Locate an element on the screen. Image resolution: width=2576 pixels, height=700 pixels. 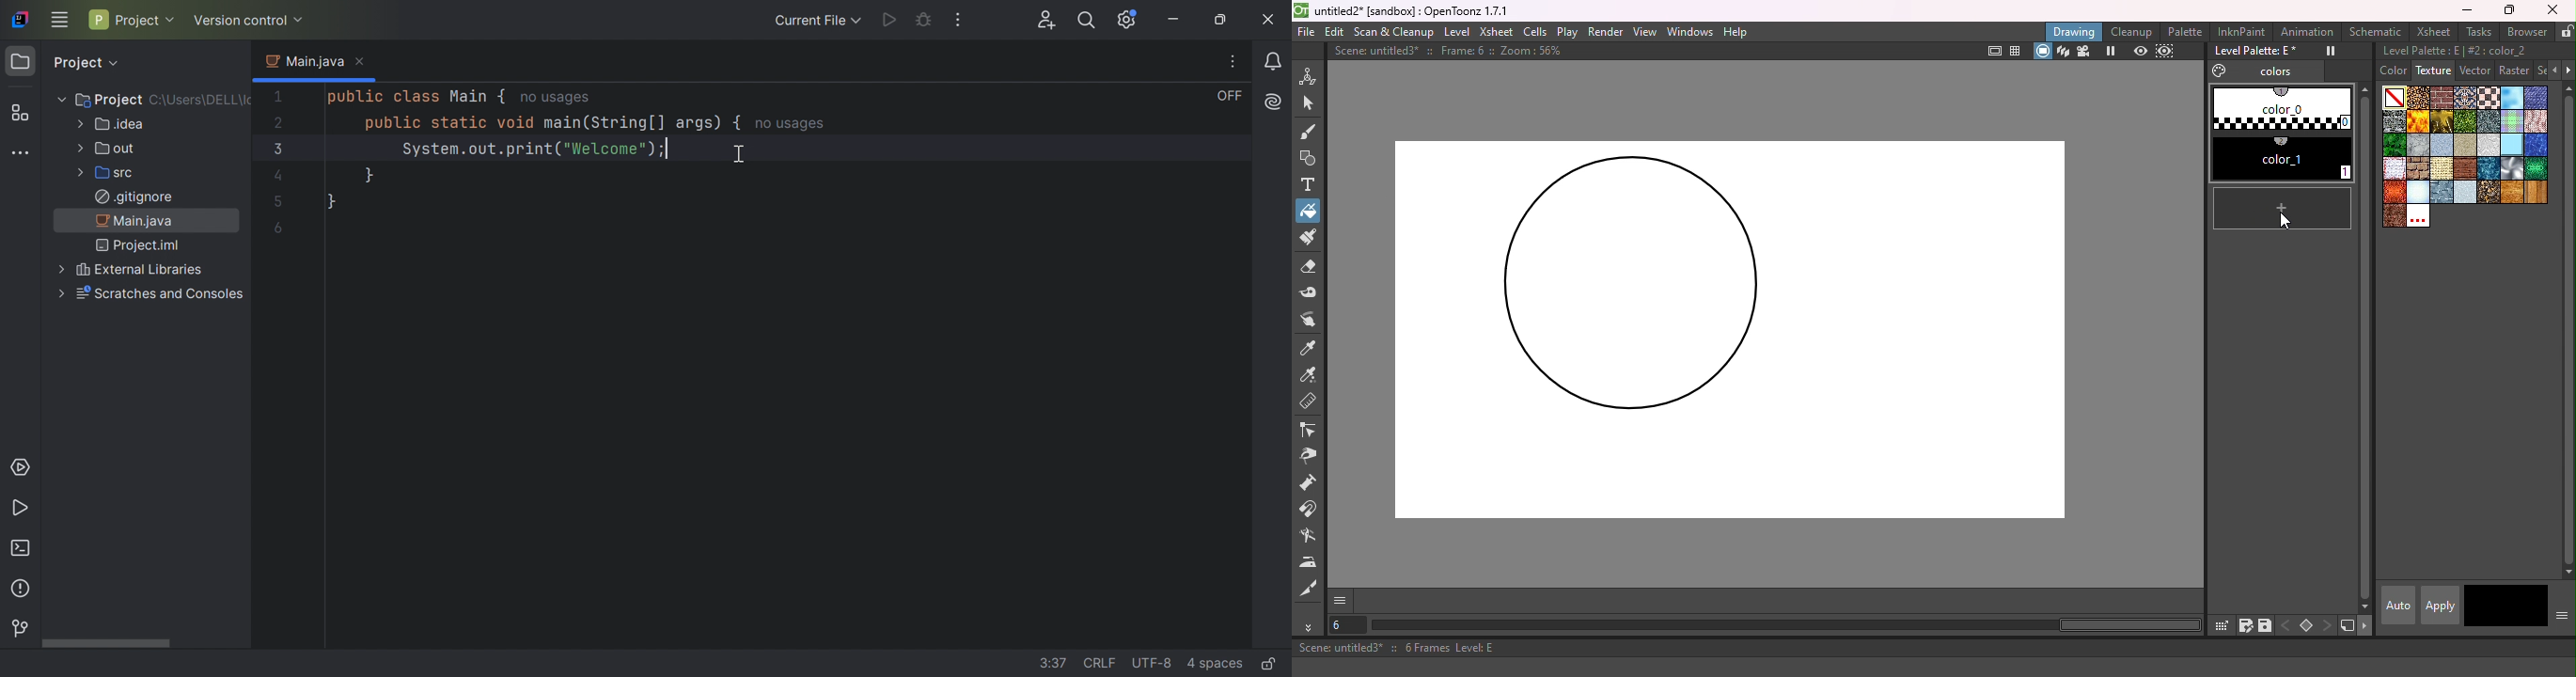
Project is located at coordinates (146, 22).